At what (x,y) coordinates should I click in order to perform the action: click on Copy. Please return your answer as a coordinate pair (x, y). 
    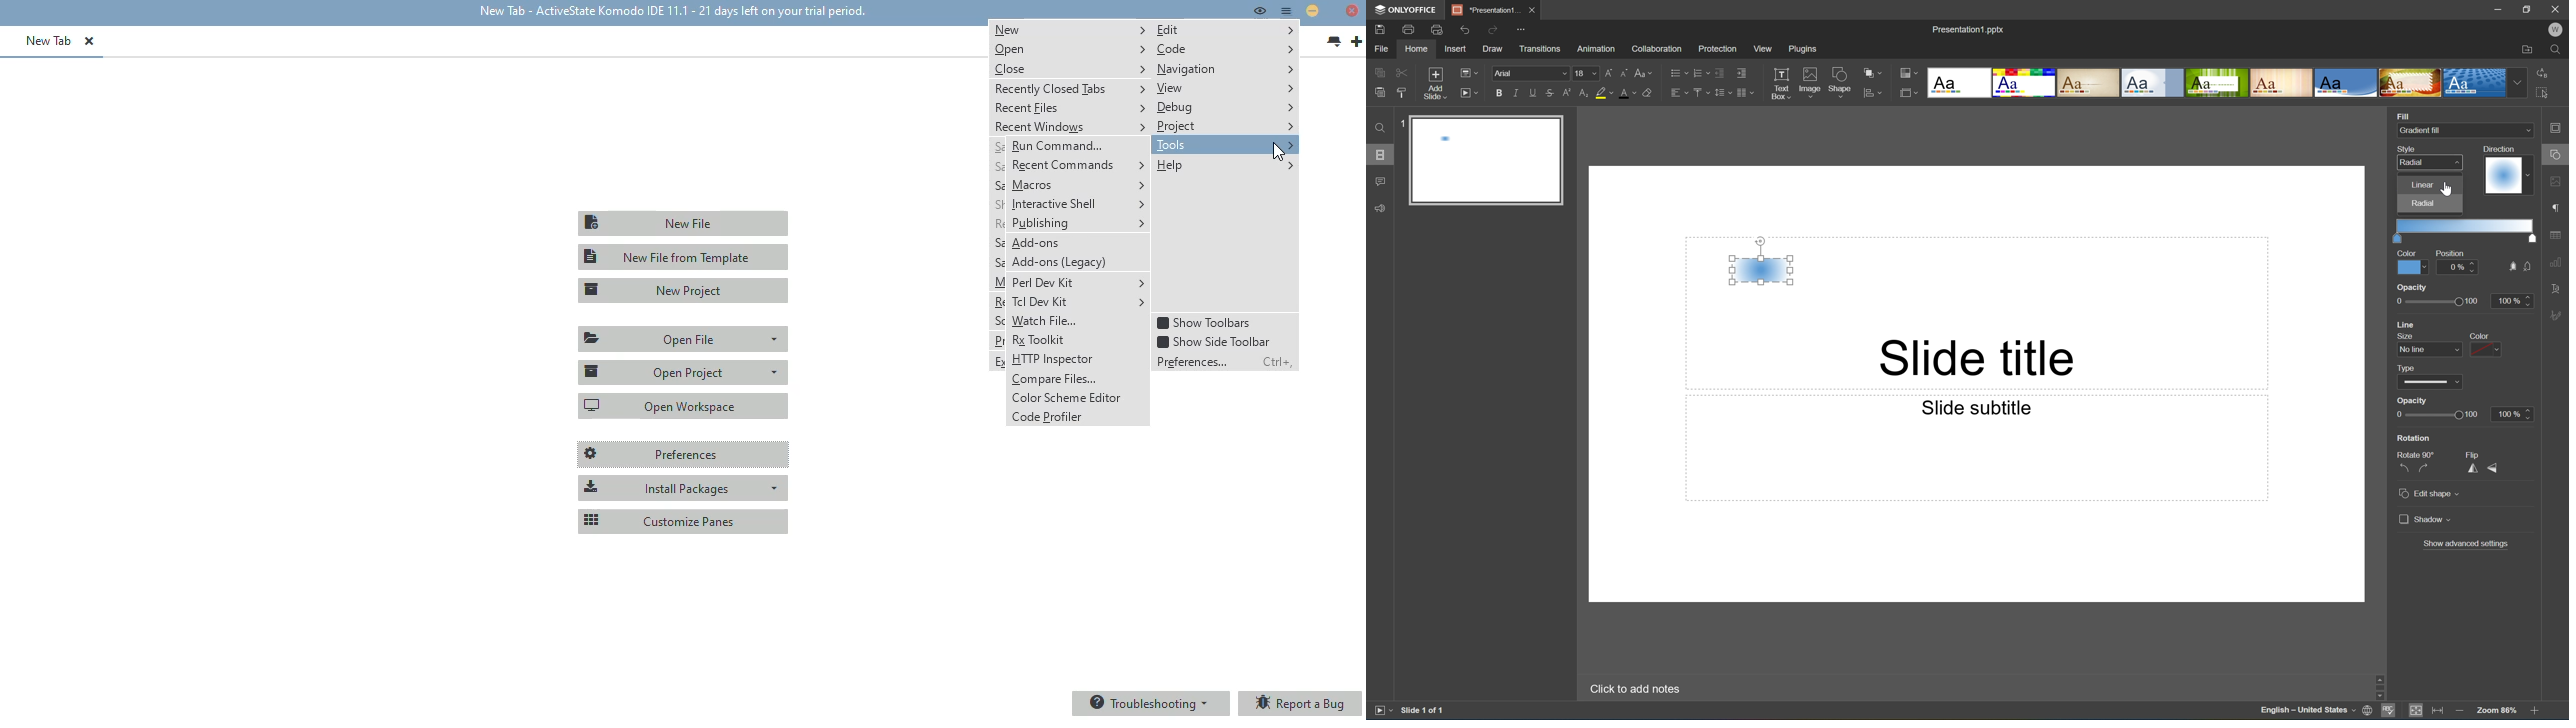
    Looking at the image, I should click on (1380, 72).